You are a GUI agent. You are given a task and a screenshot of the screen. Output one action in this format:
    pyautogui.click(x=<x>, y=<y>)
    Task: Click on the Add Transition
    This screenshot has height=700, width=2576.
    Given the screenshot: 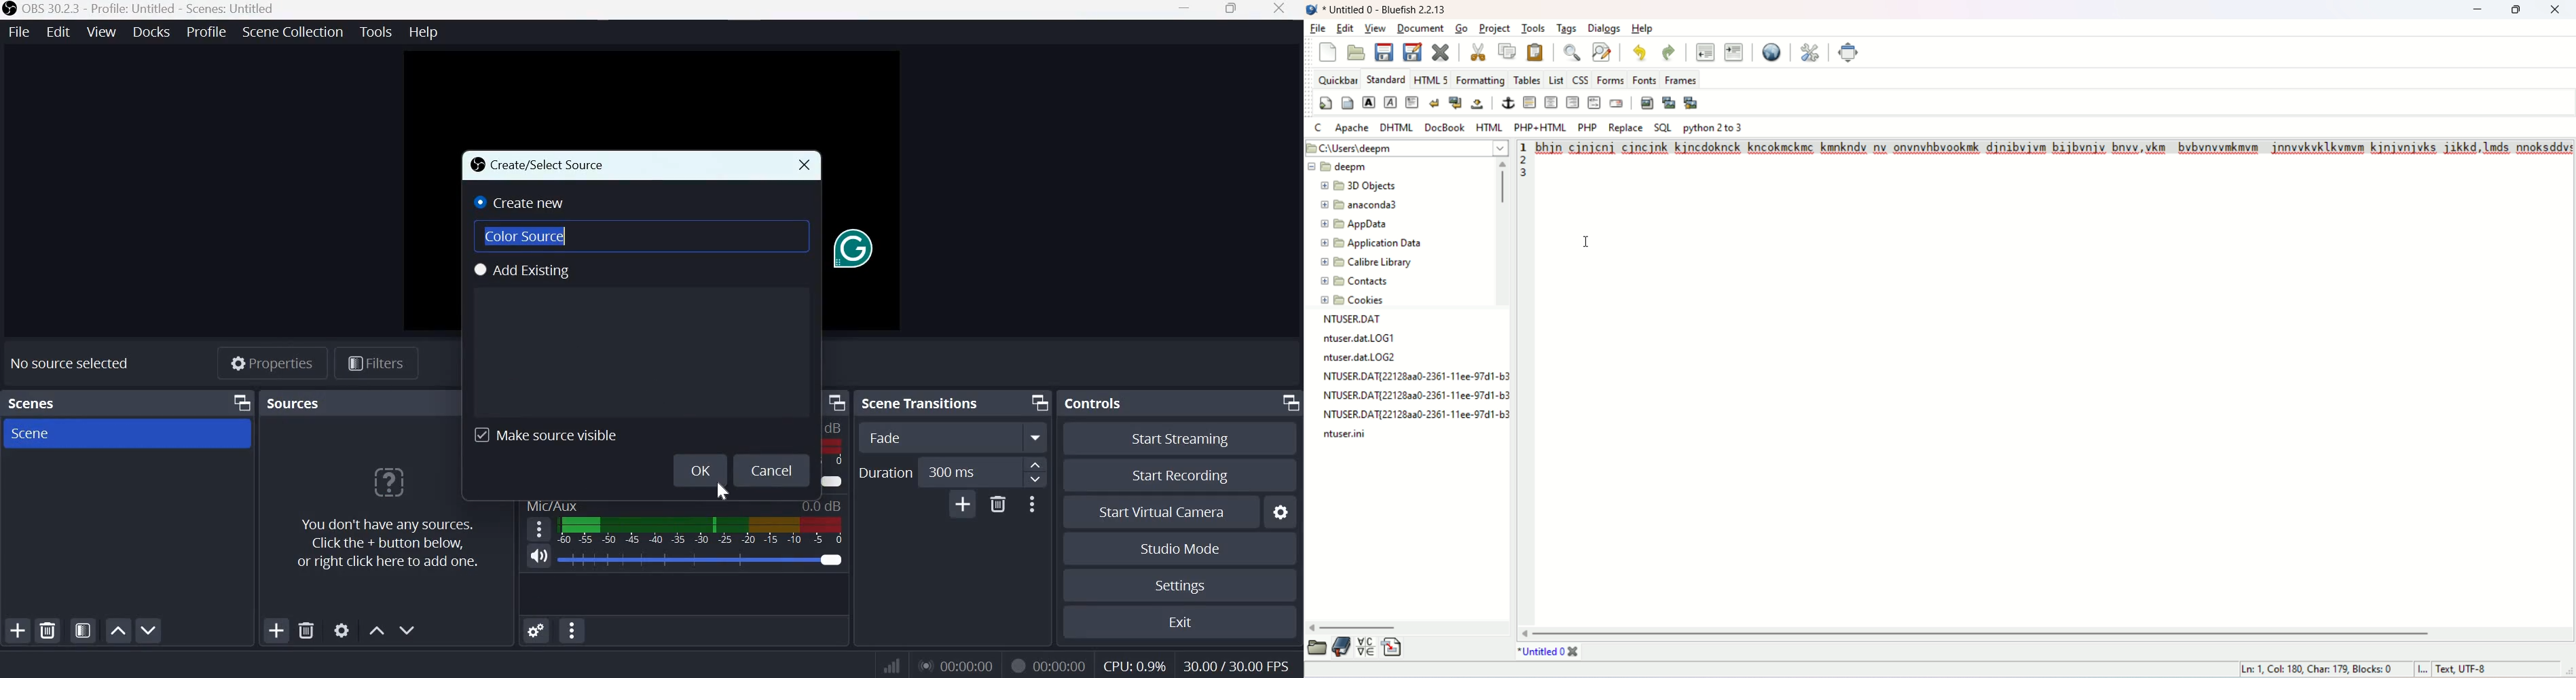 What is the action you would take?
    pyautogui.click(x=962, y=504)
    